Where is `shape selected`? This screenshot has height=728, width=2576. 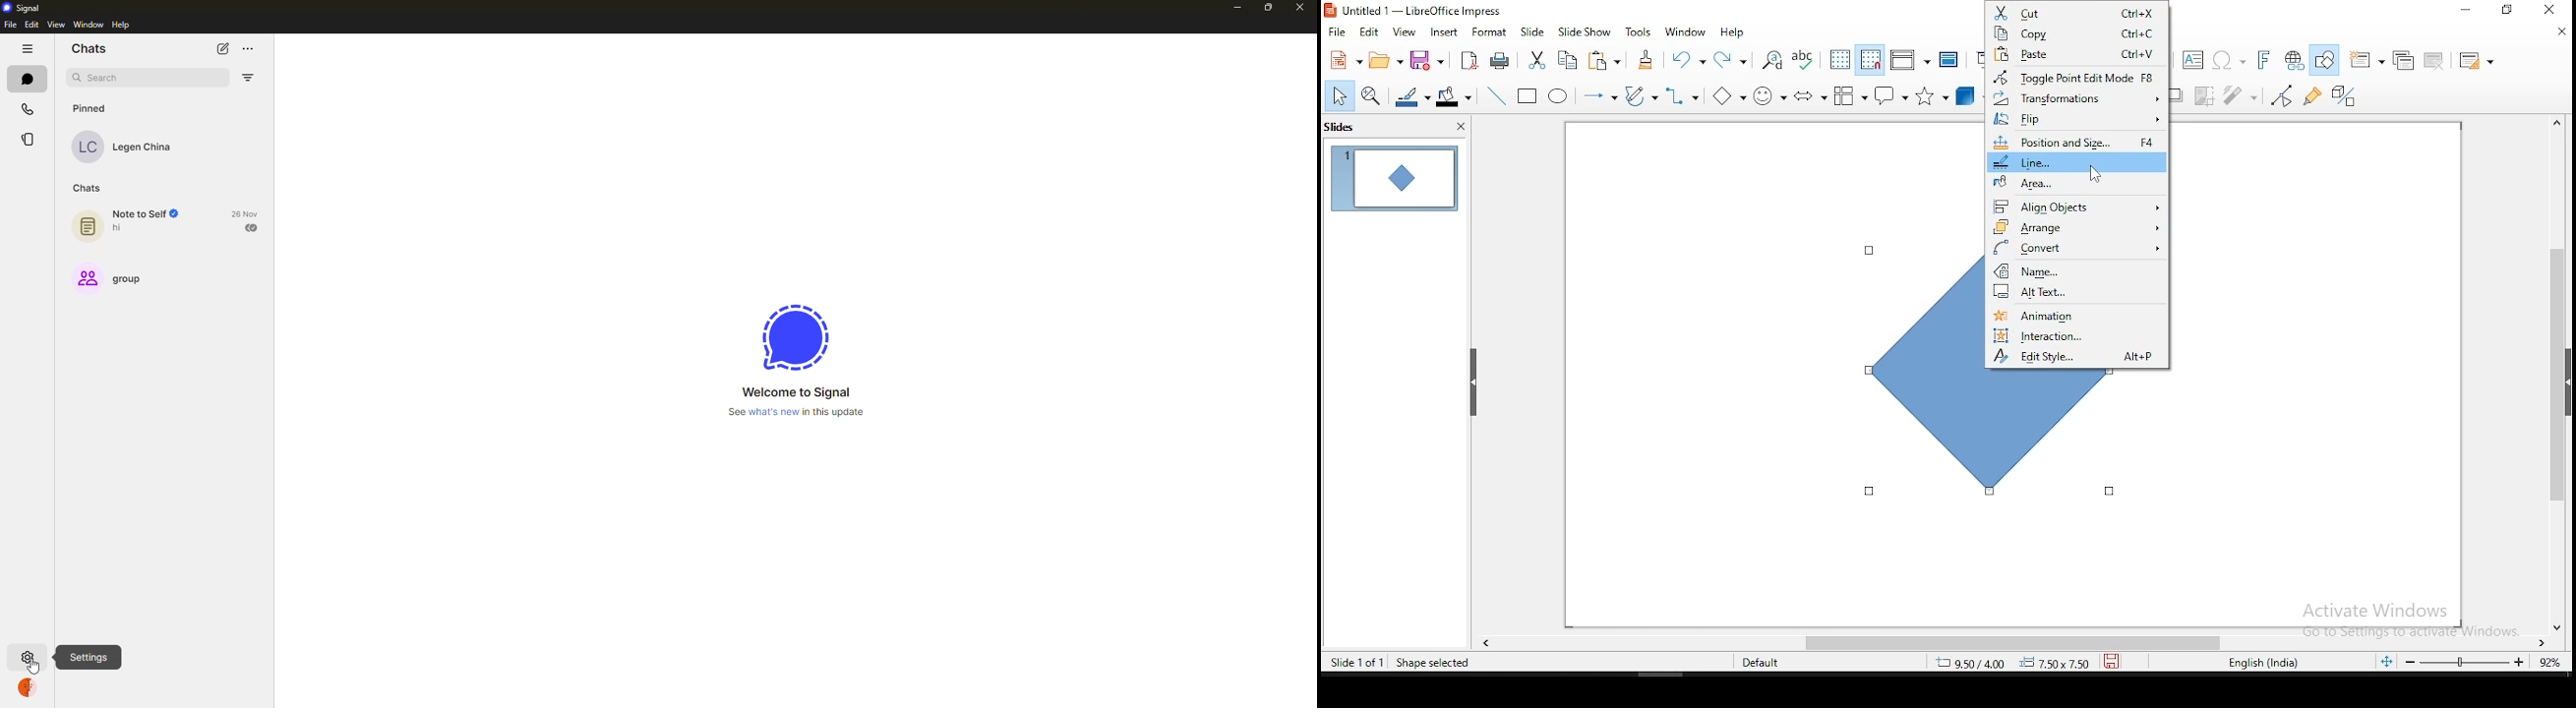
shape selected is located at coordinates (1433, 661).